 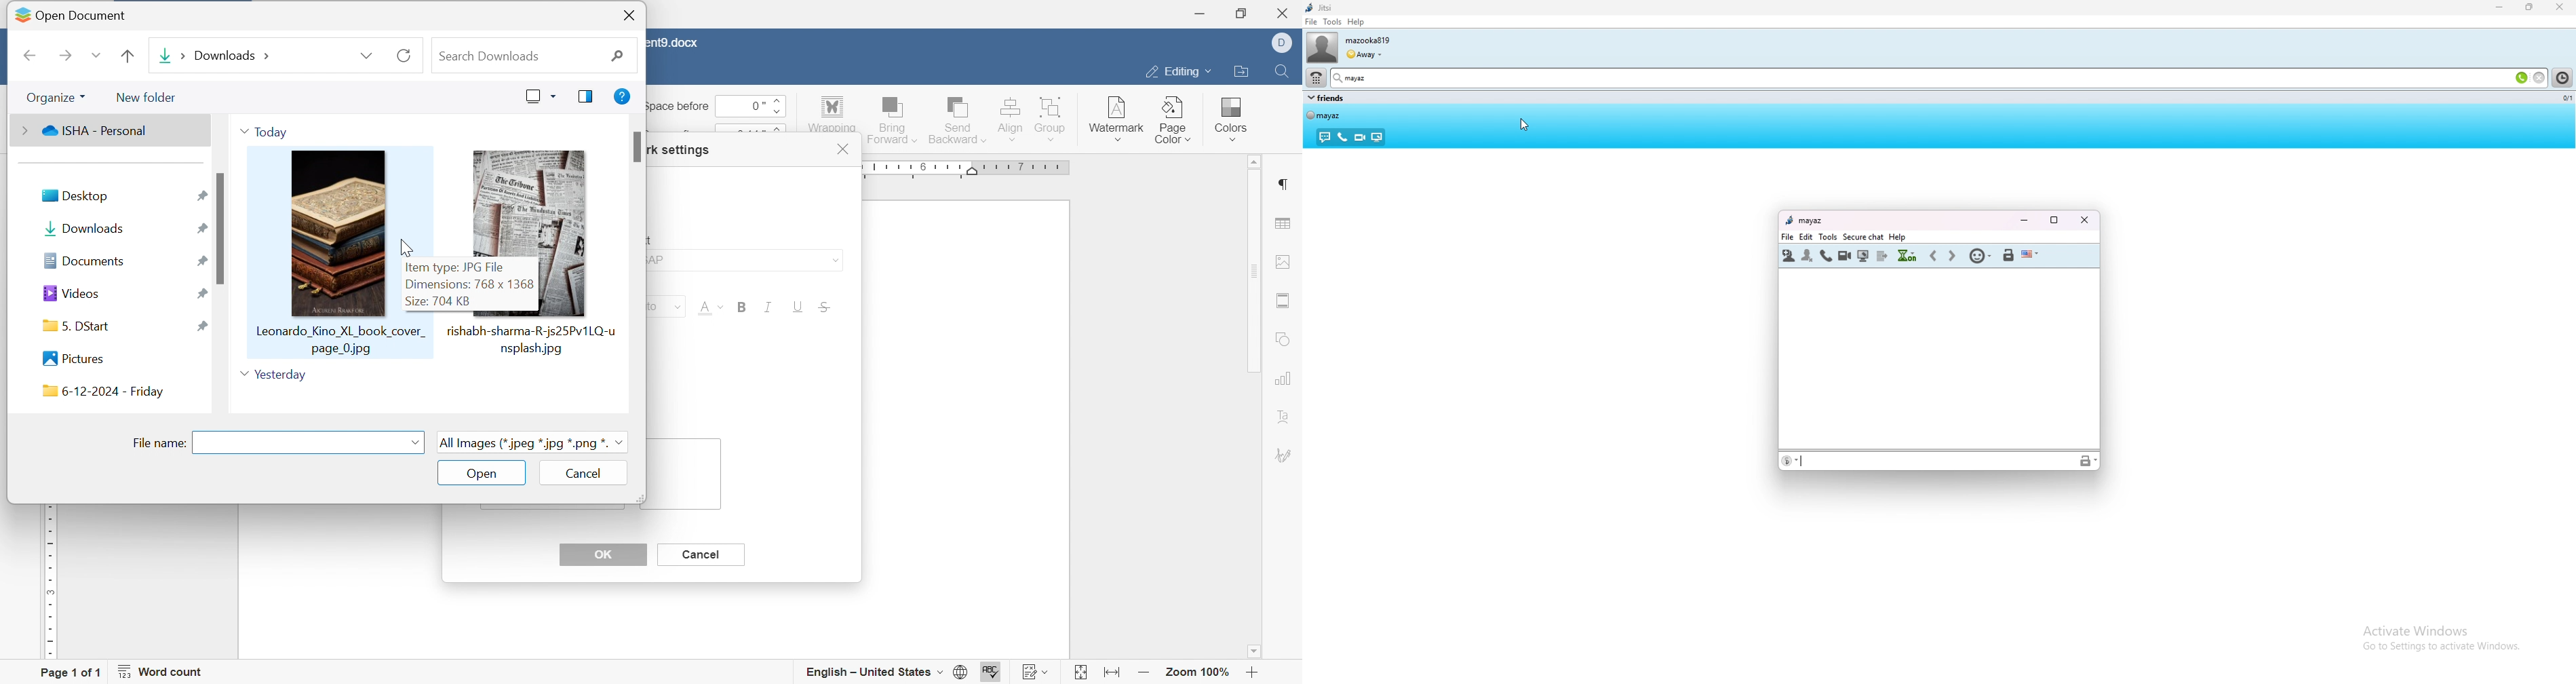 I want to click on forward, so click(x=63, y=53).